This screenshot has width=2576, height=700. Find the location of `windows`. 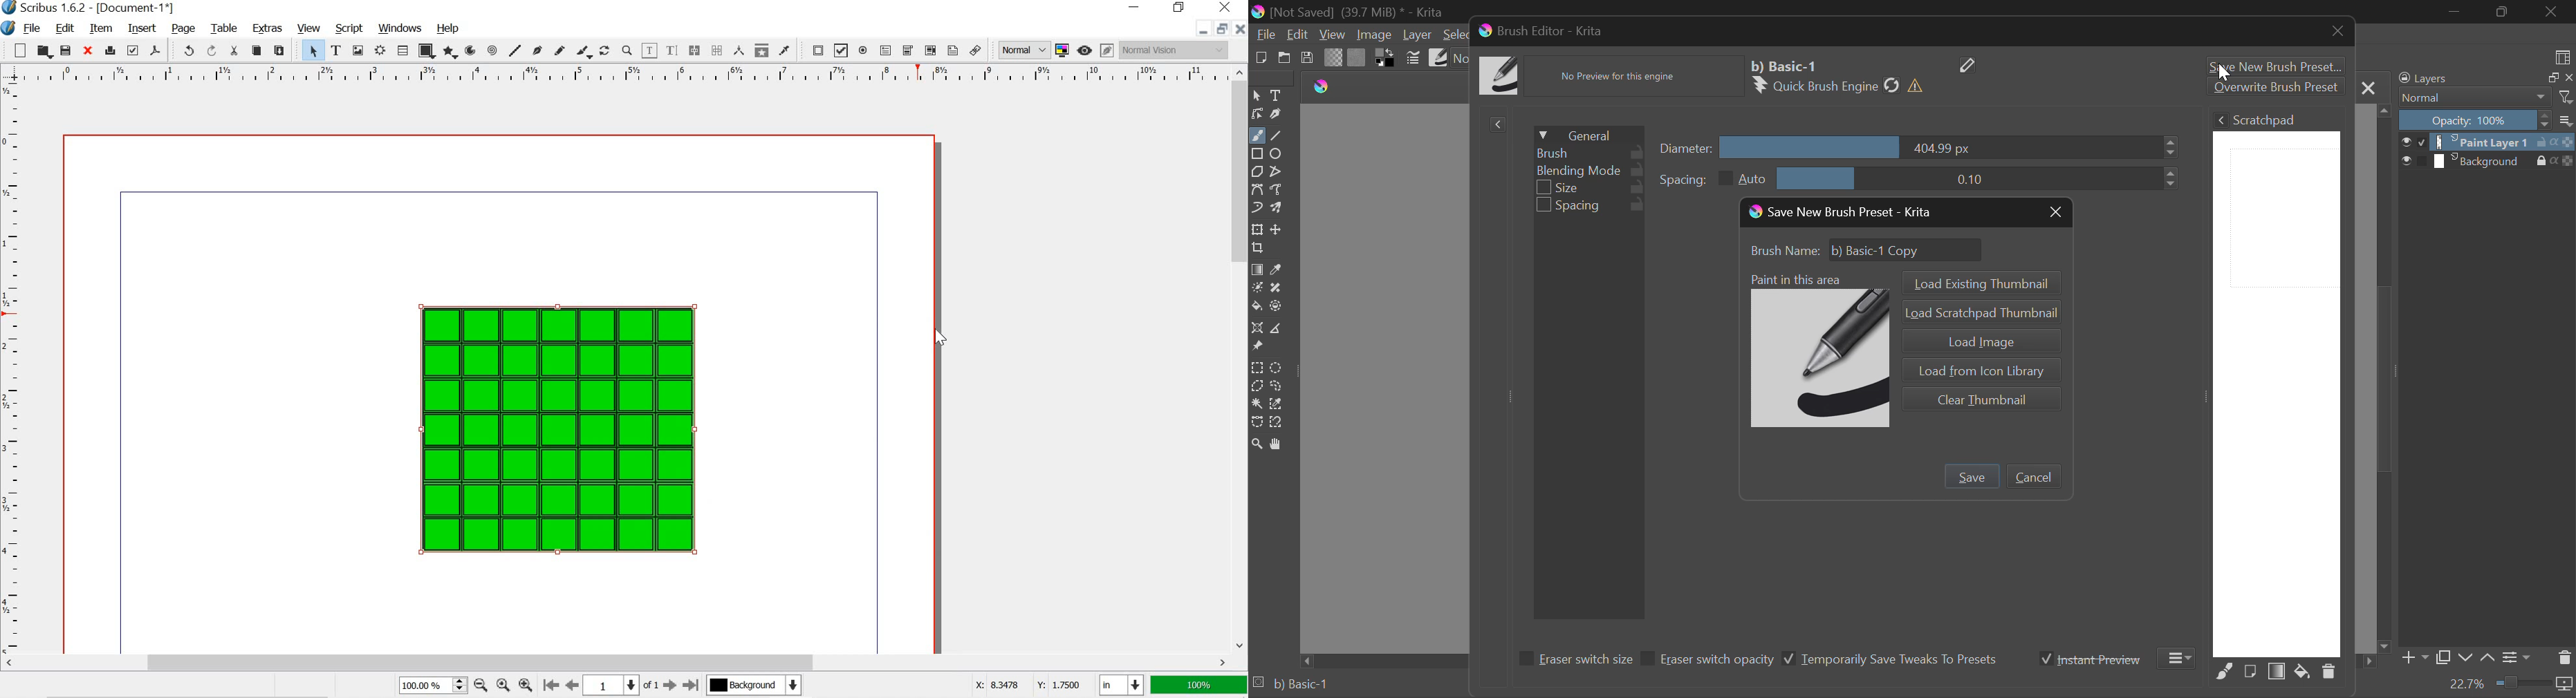

windows is located at coordinates (402, 29).